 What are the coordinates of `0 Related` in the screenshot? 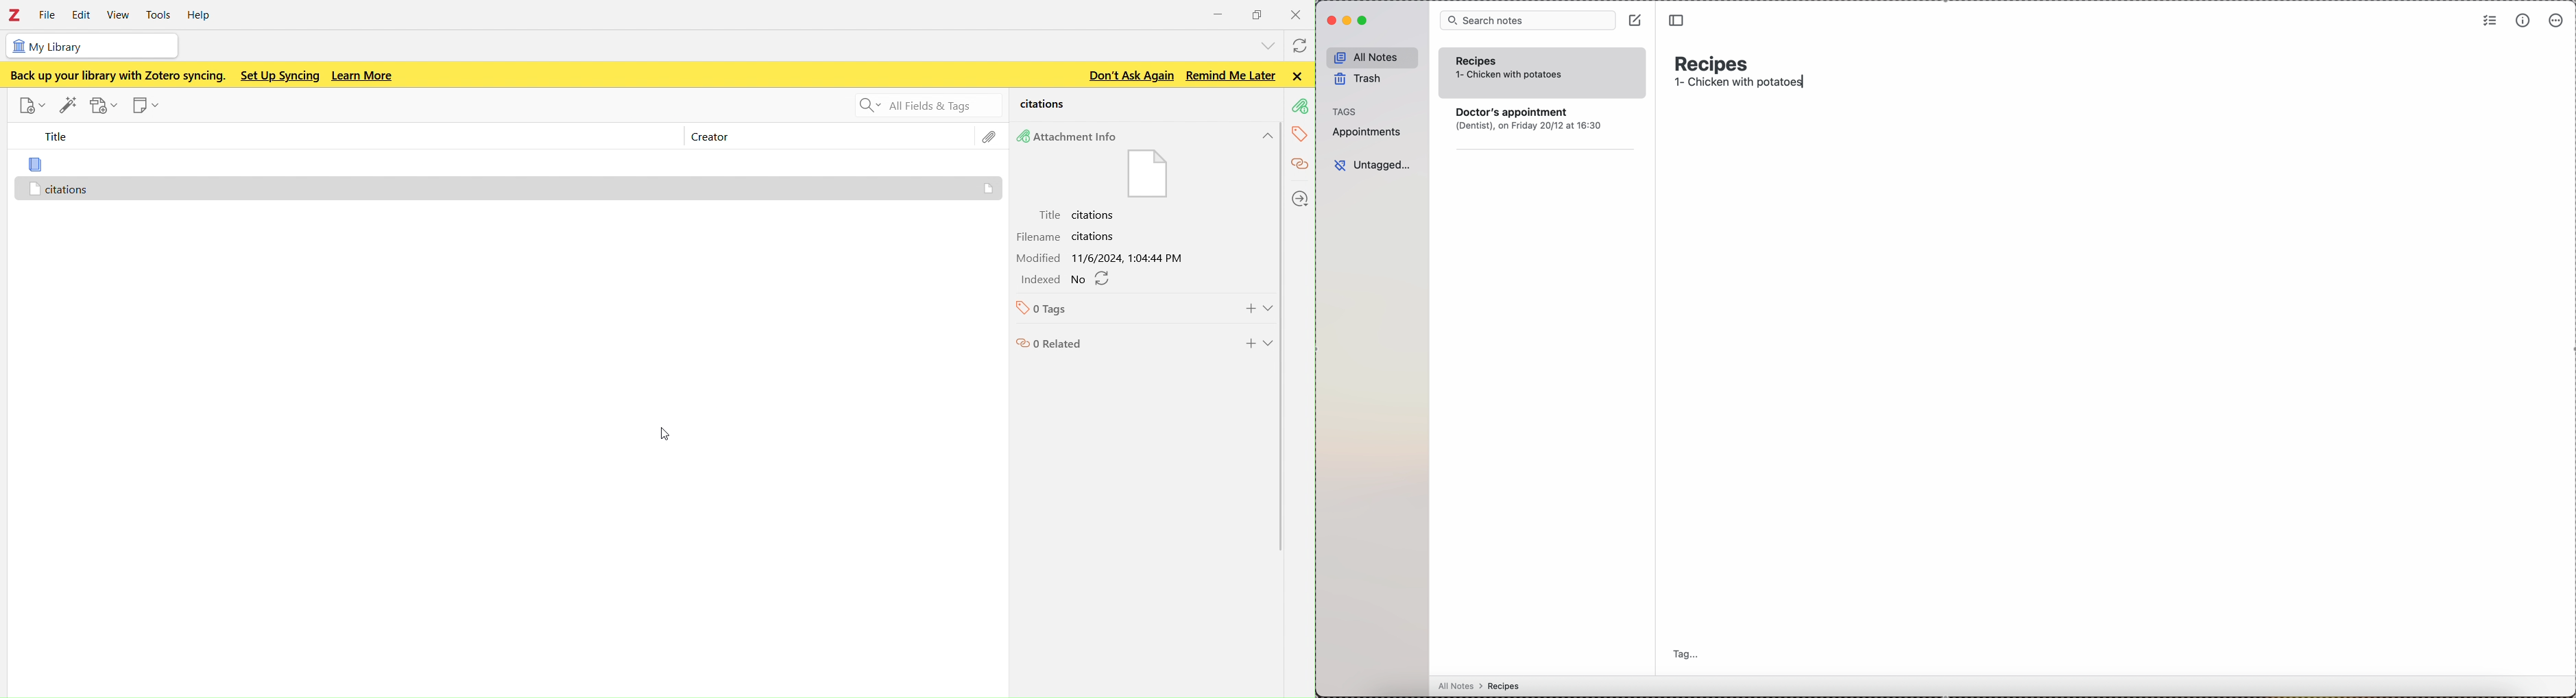 It's located at (1057, 345).